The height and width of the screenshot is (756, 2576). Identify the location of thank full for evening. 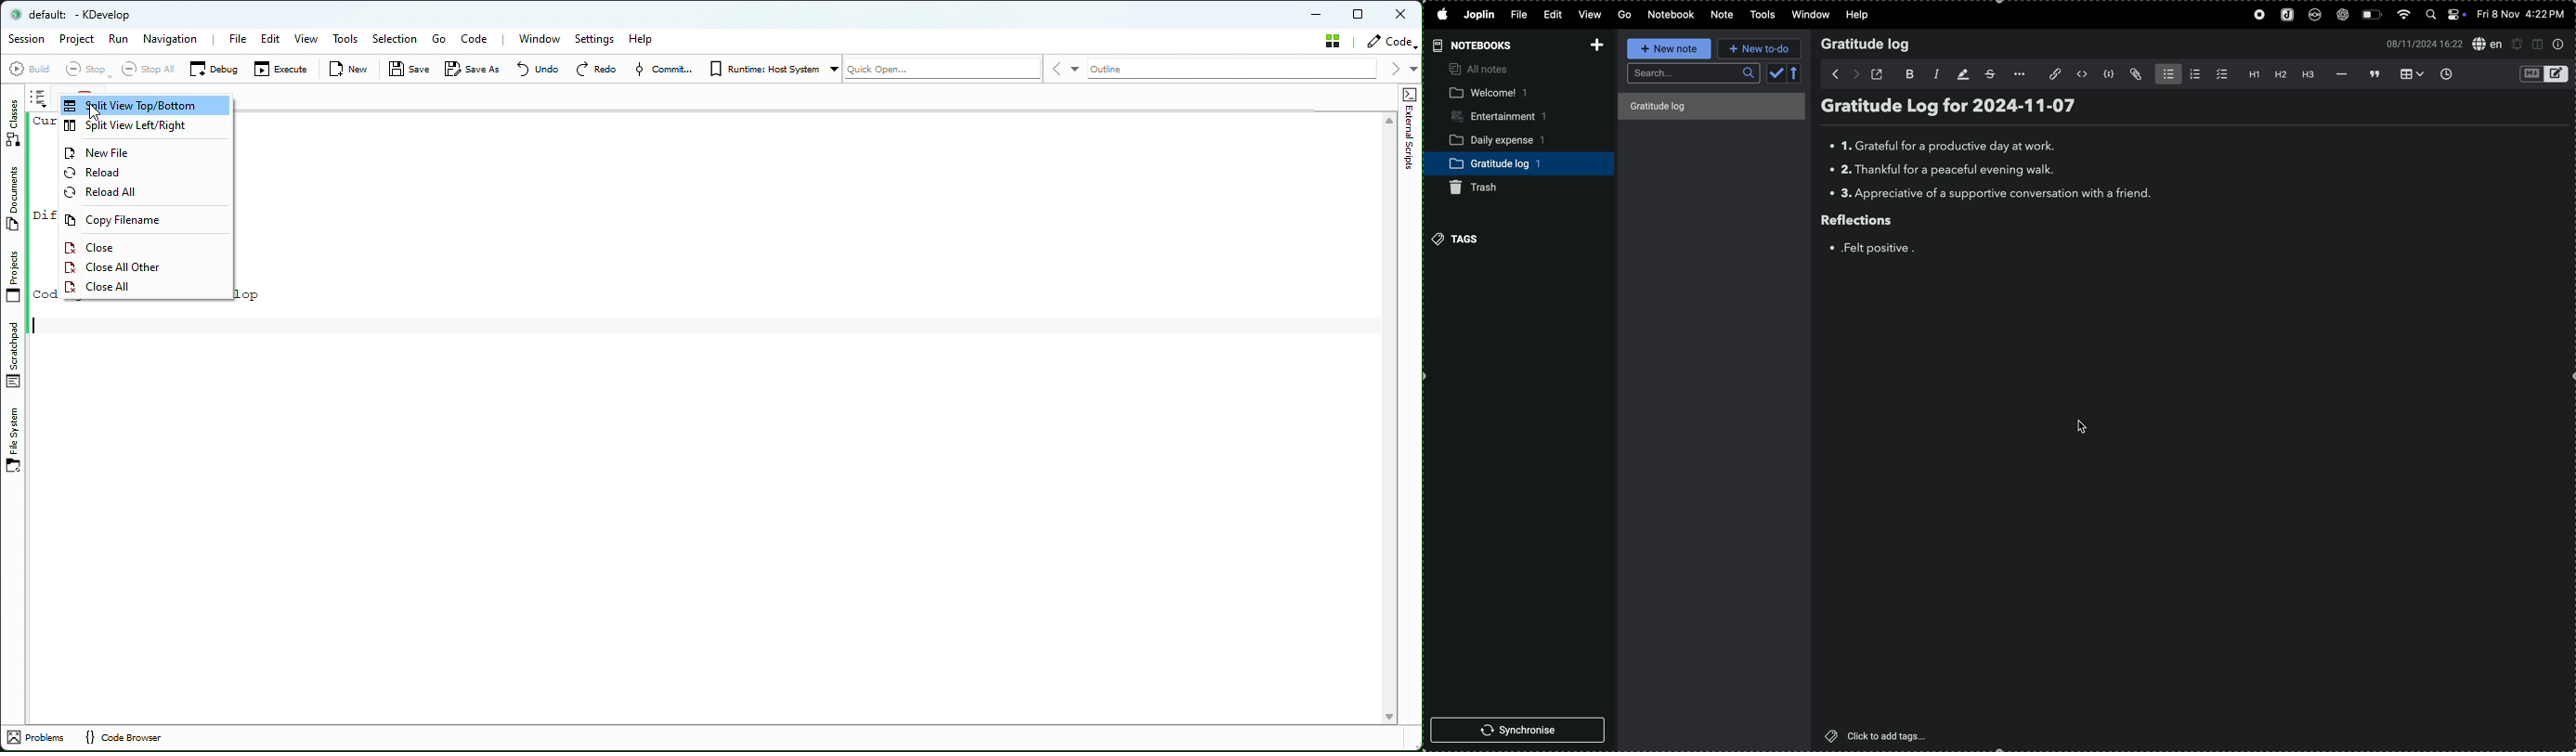
(1941, 172).